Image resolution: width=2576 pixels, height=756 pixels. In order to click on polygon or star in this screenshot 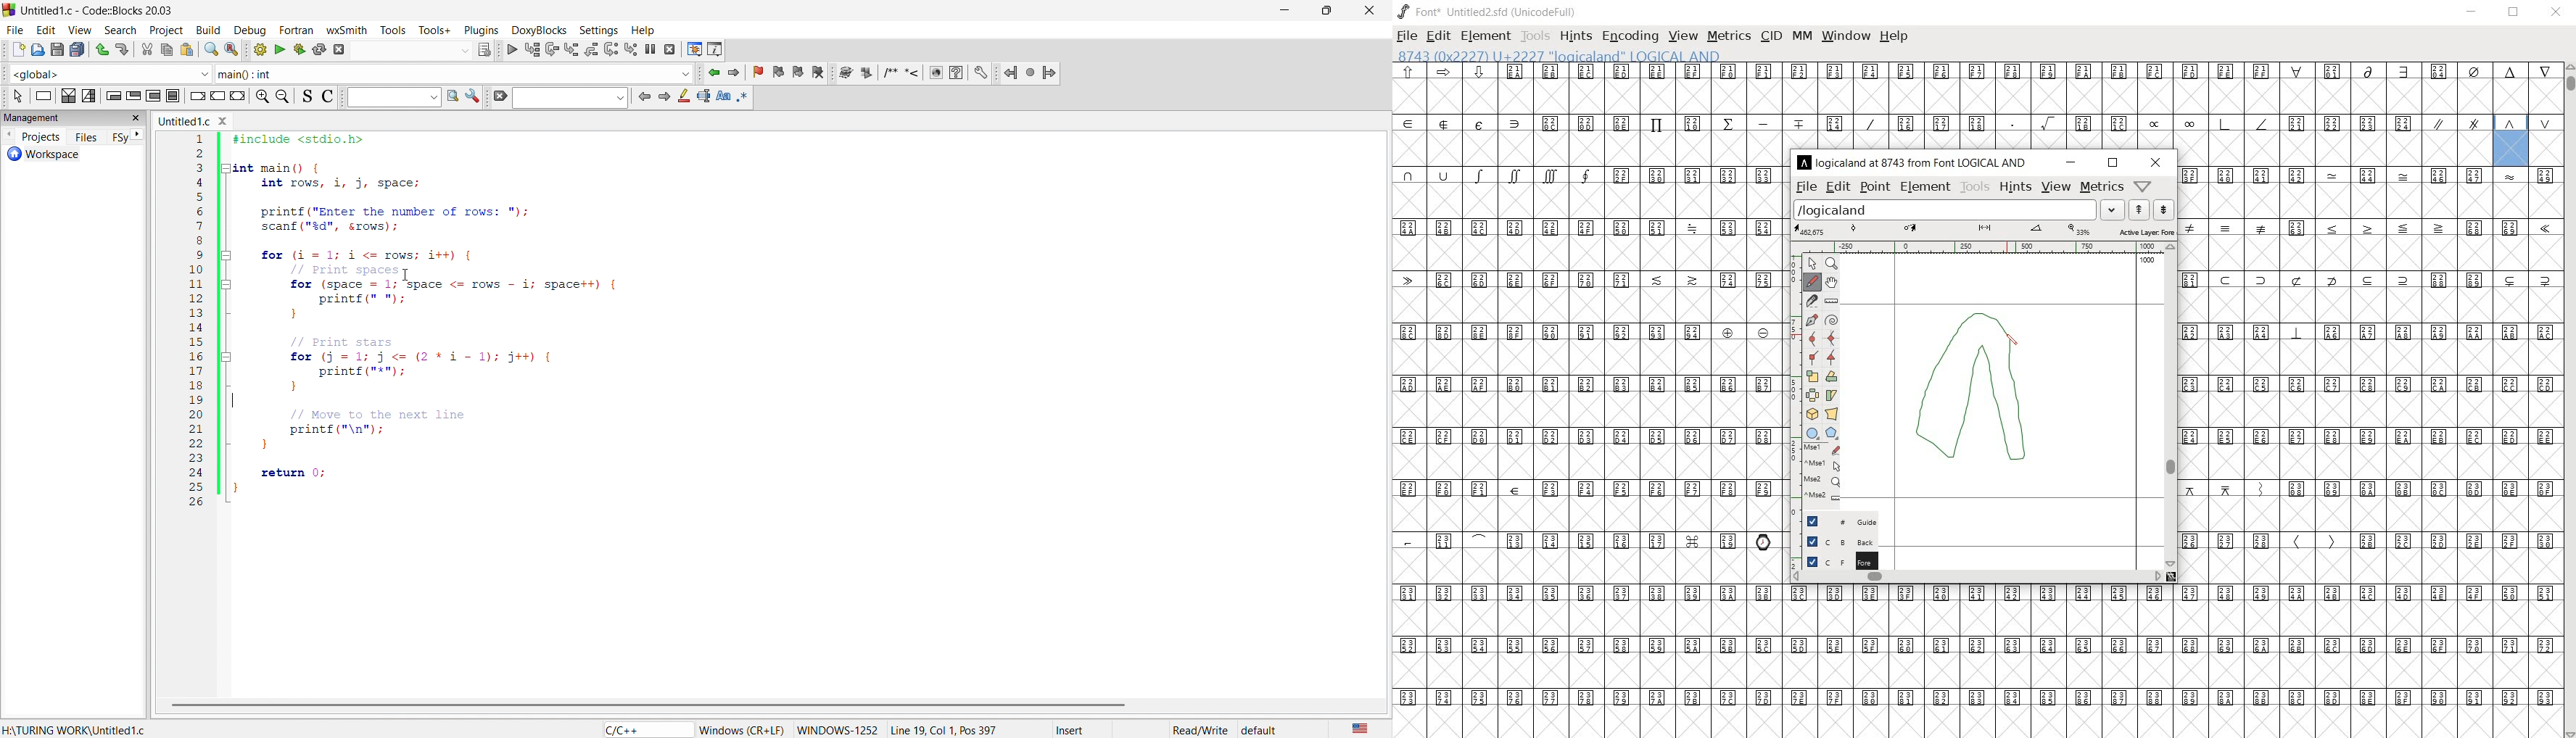, I will do `click(1832, 434)`.